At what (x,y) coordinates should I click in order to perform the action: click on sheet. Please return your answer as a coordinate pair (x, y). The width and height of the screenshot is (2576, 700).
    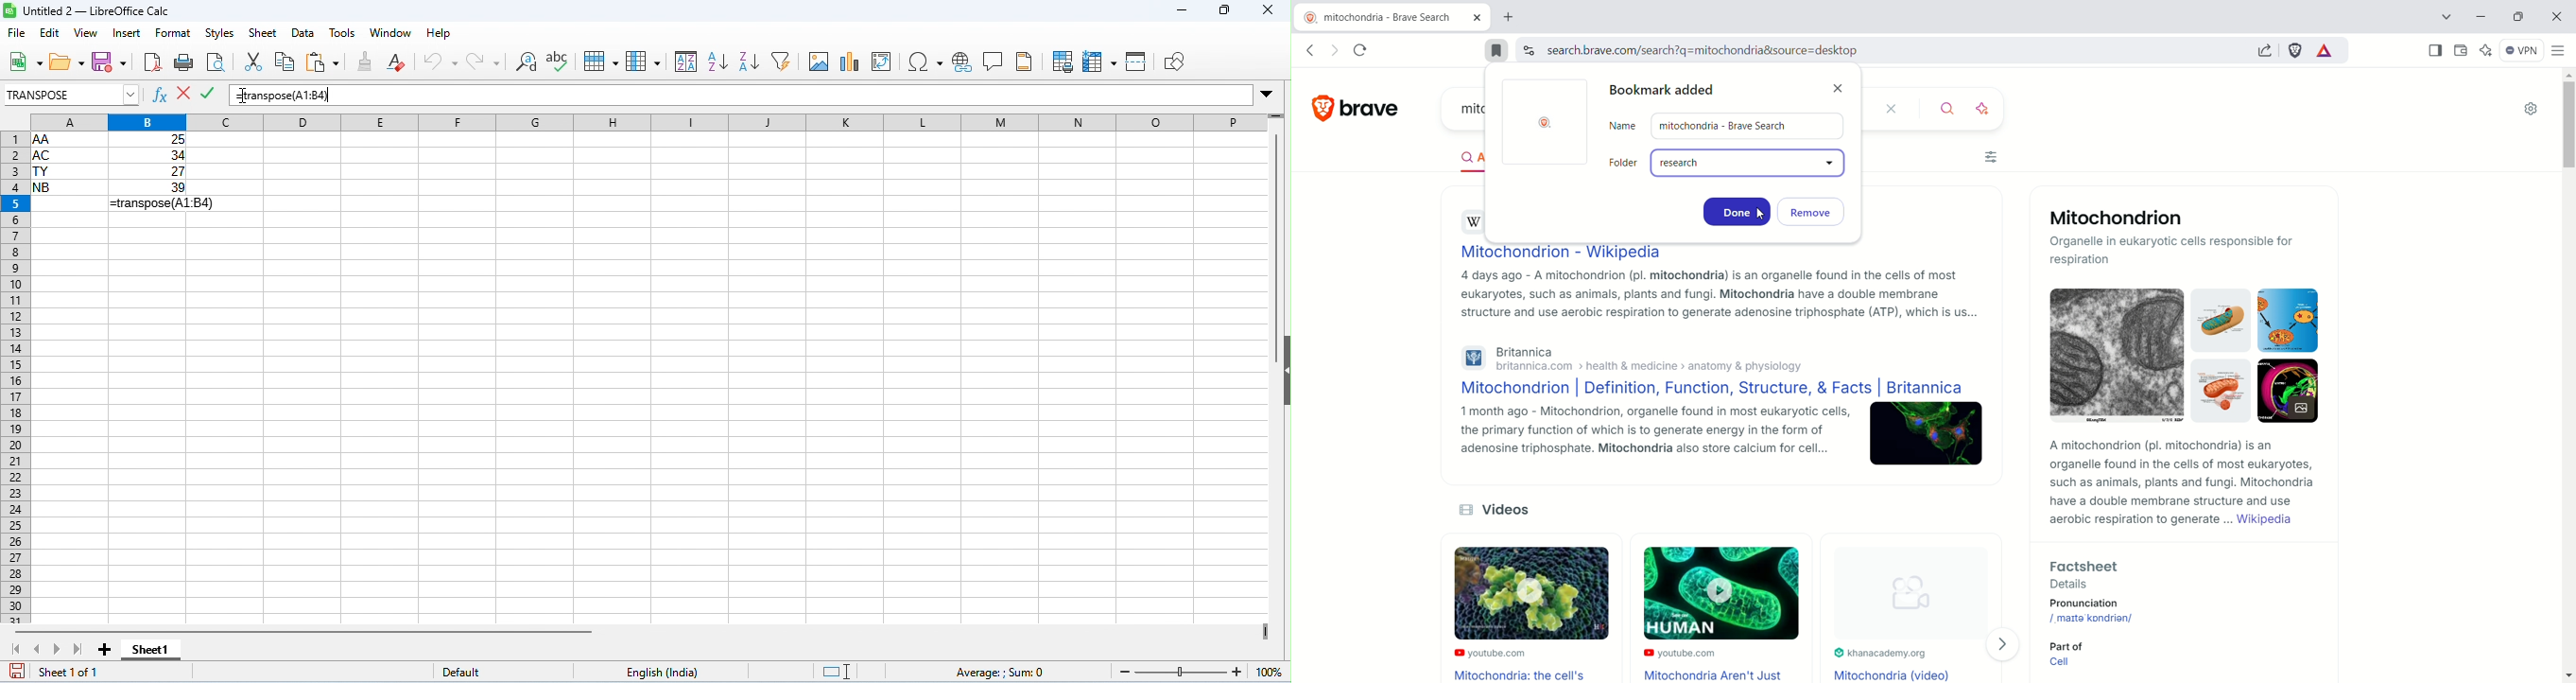
    Looking at the image, I should click on (265, 33).